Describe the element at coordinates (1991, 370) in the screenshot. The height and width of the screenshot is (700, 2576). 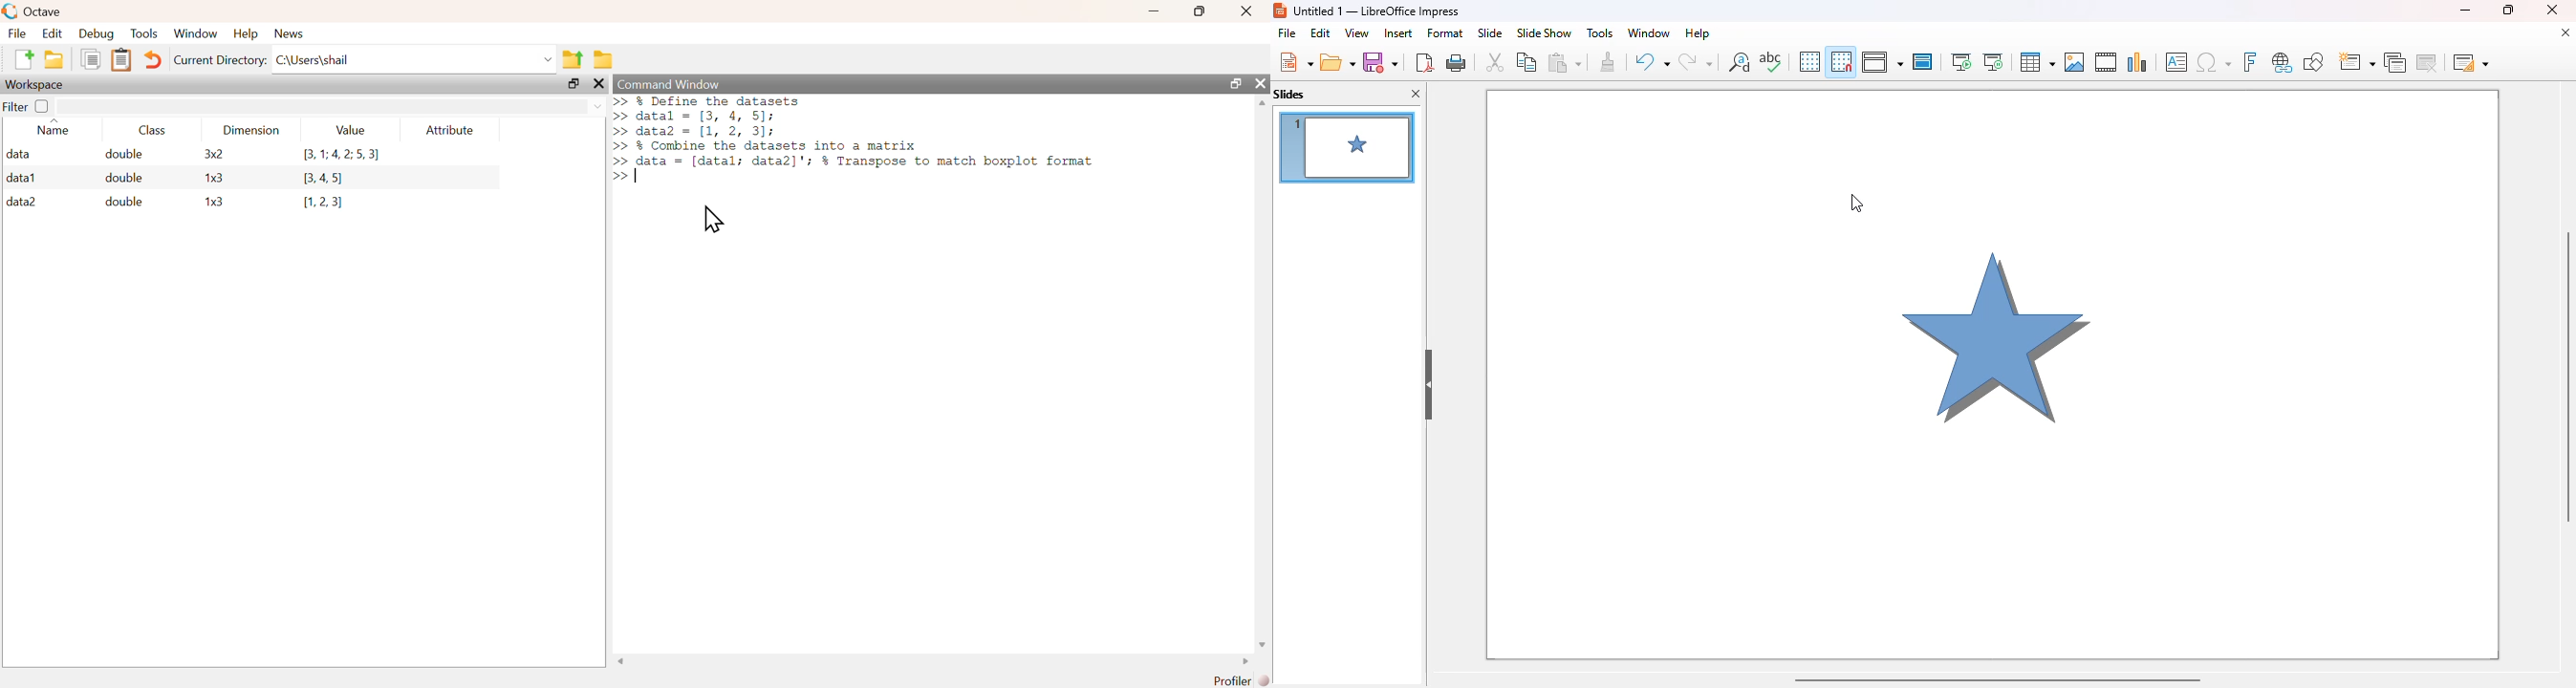
I see `landscape orientation` at that location.